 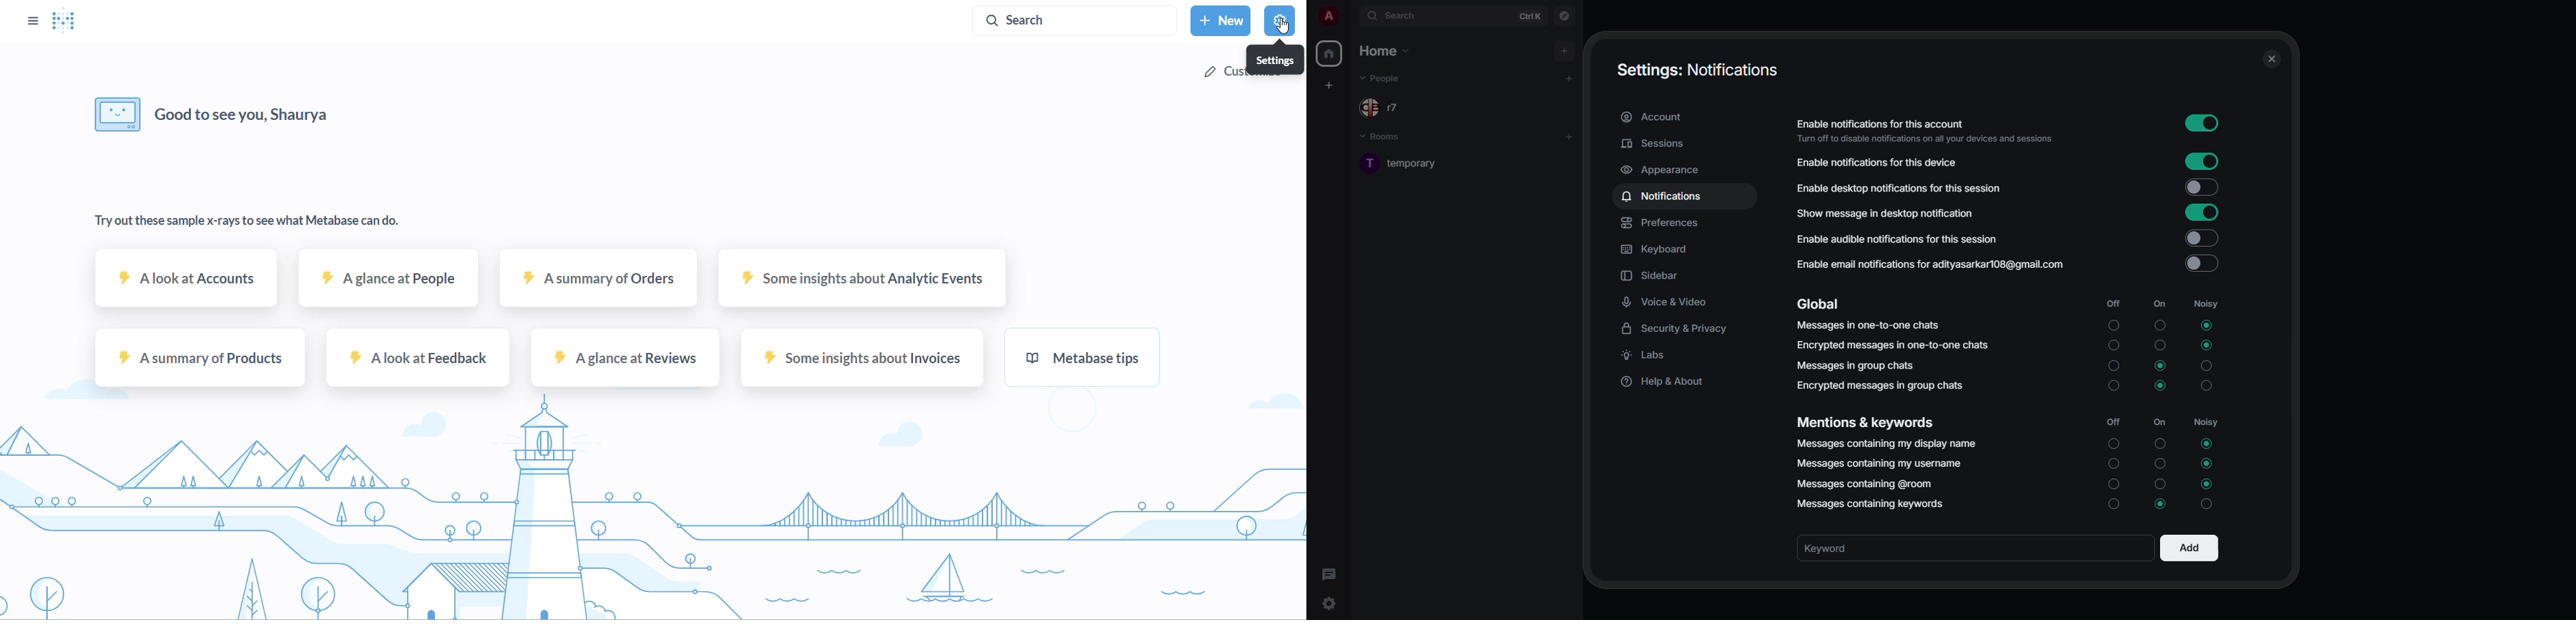 I want to click on messages containing name, so click(x=1888, y=445).